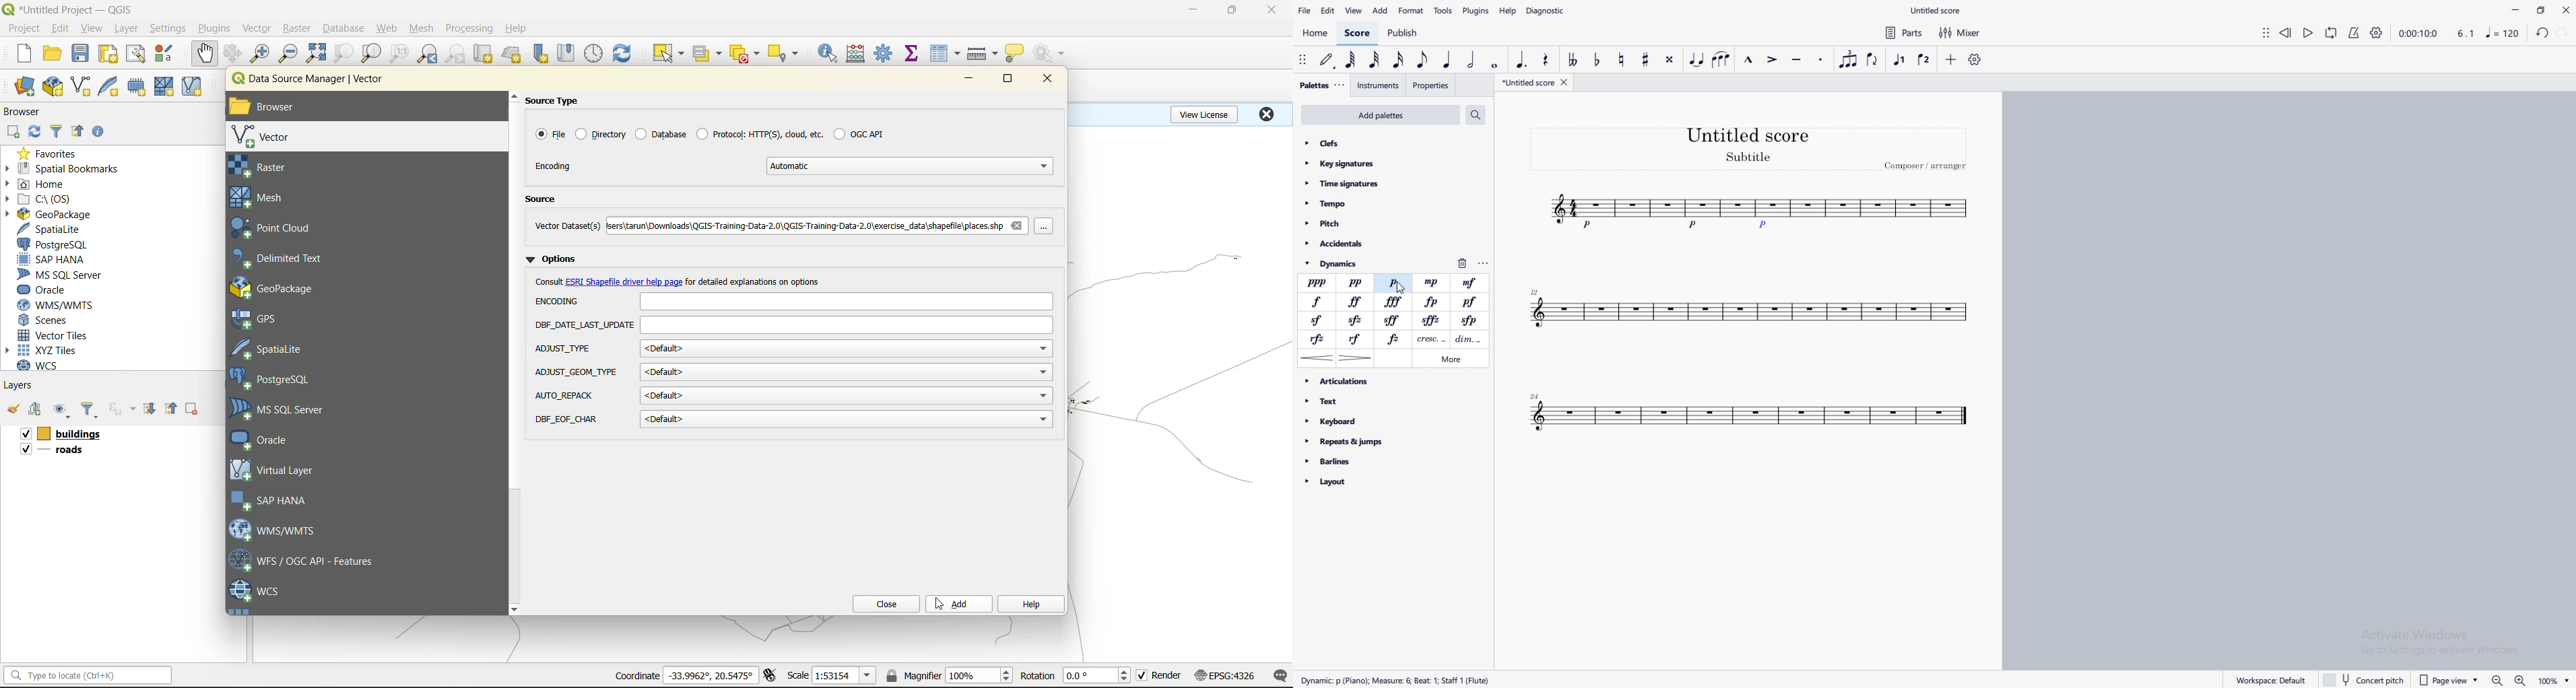 The width and height of the screenshot is (2576, 700). I want to click on vector, so click(270, 137).